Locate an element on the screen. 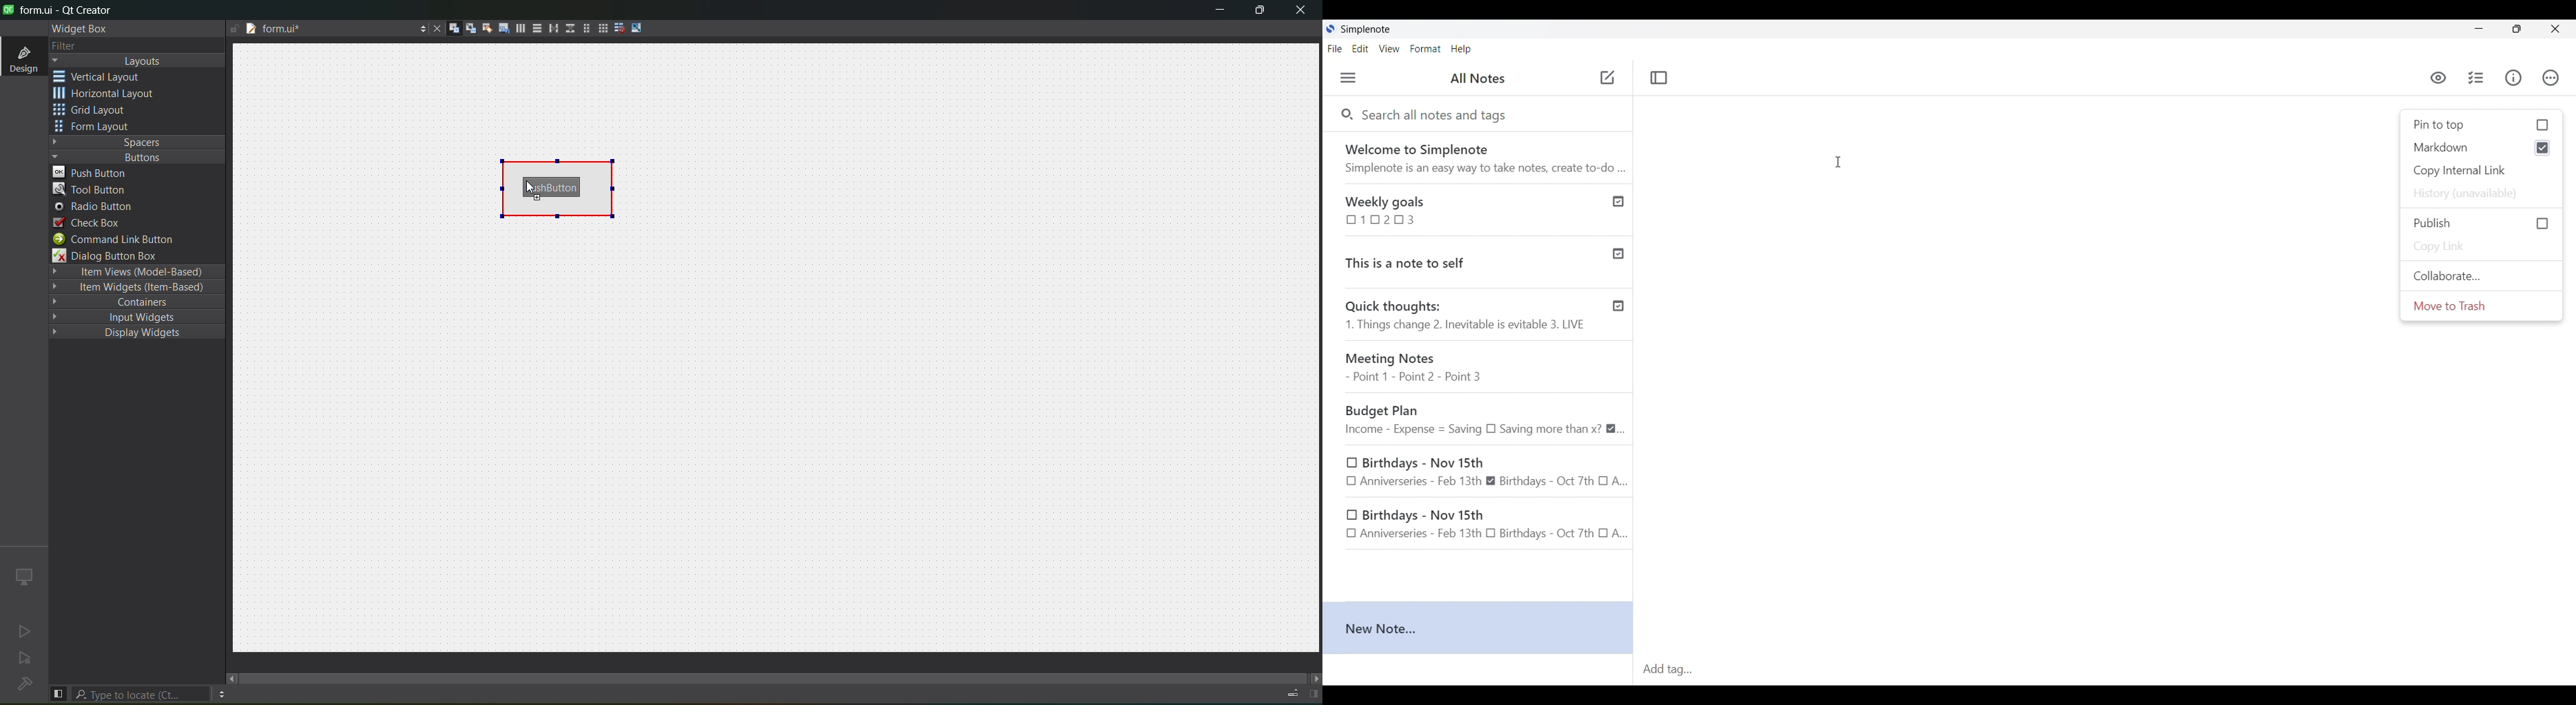  radio button is located at coordinates (94, 208).